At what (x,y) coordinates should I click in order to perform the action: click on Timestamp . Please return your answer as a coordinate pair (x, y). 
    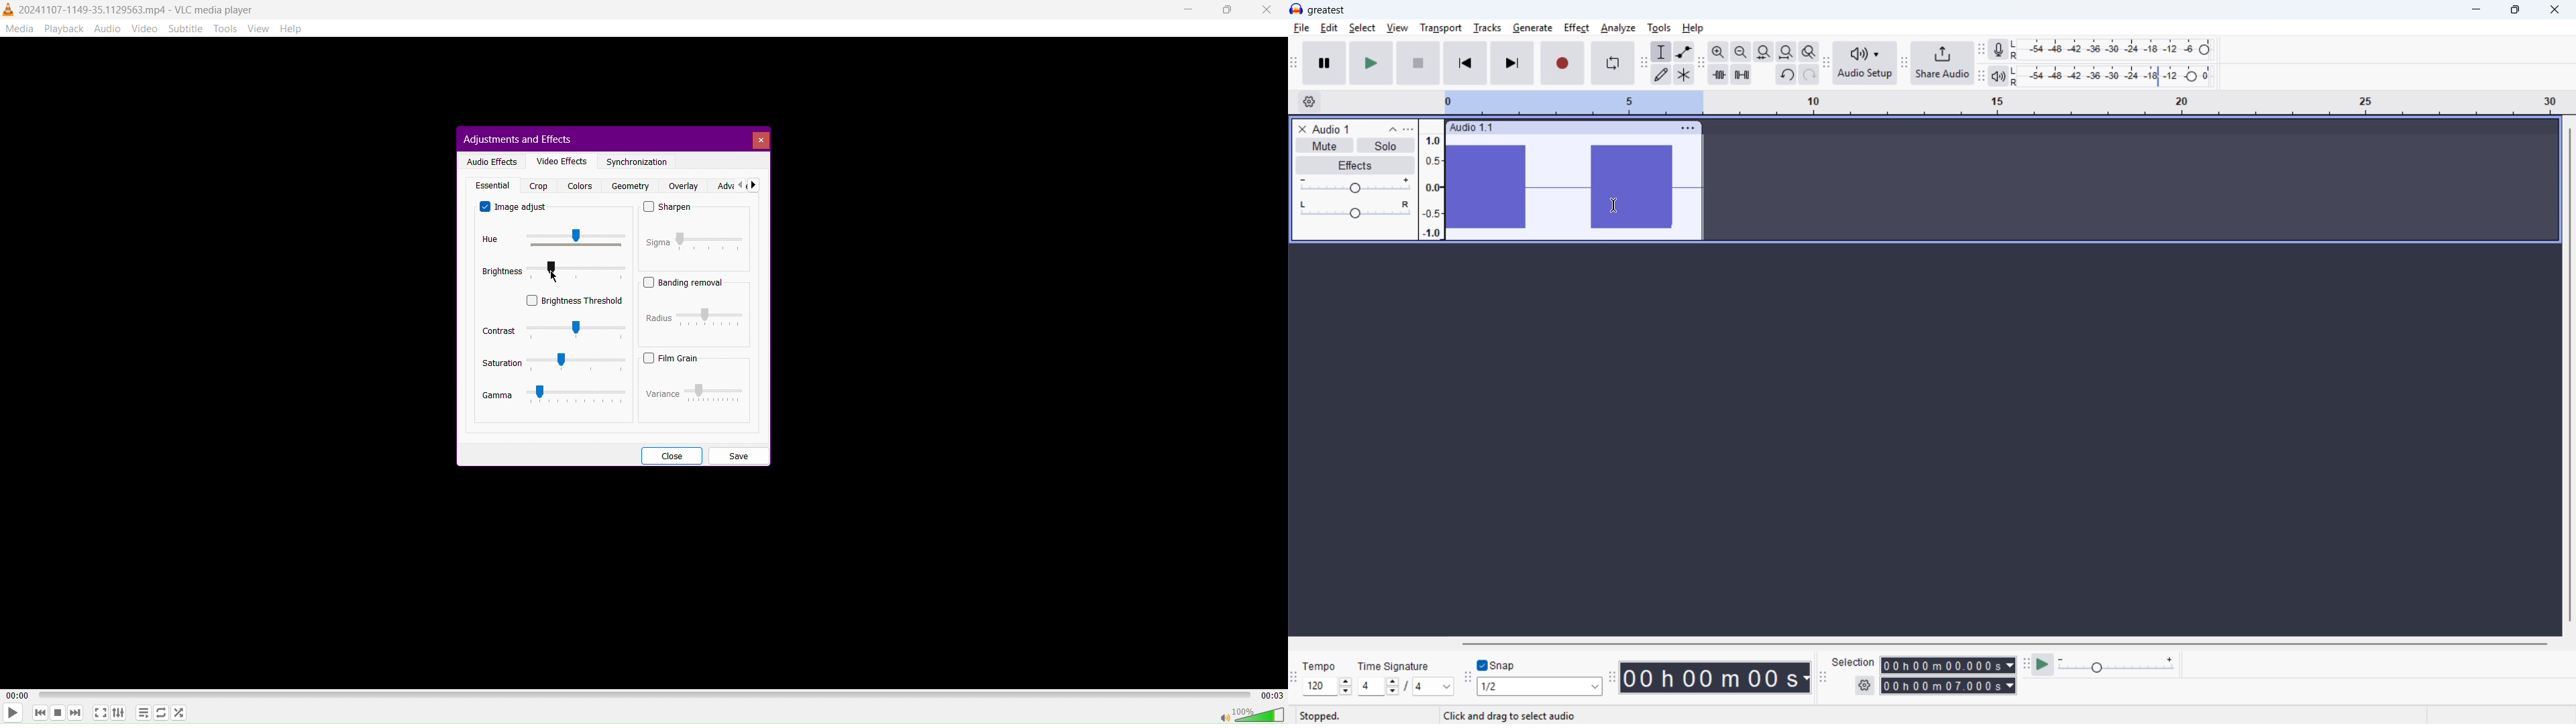
    Looking at the image, I should click on (1717, 678).